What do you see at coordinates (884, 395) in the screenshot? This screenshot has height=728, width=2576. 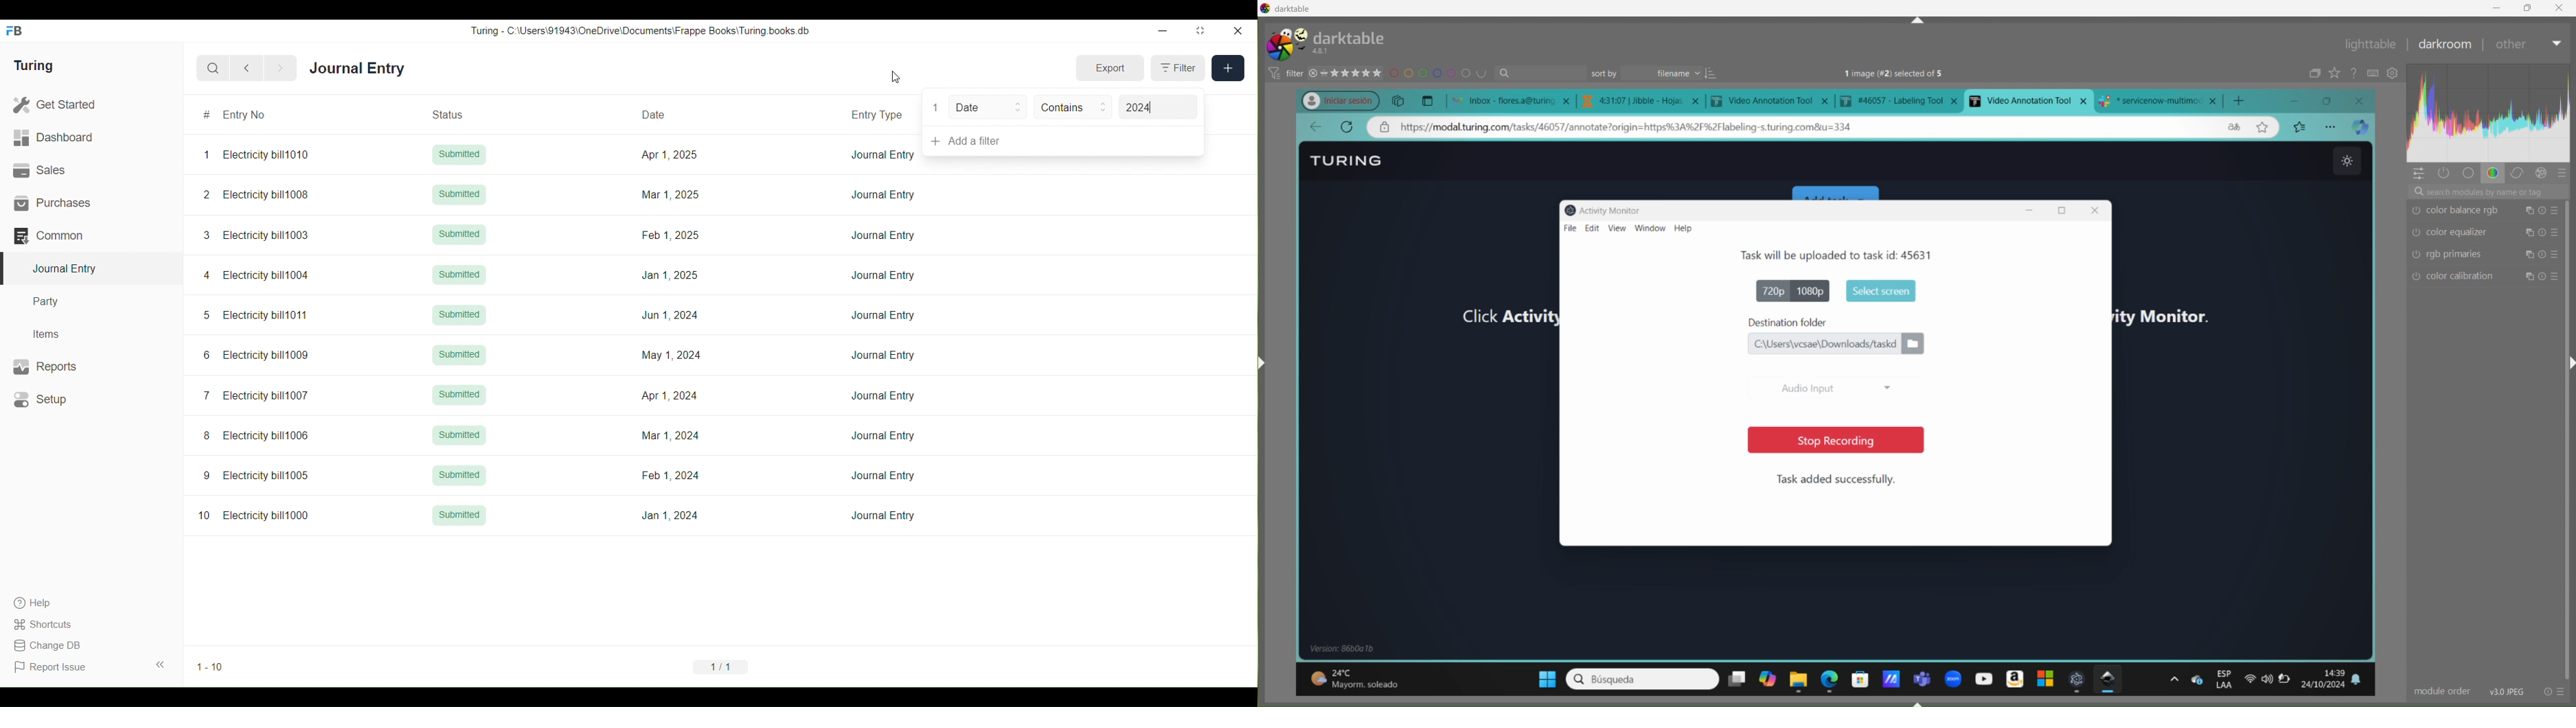 I see `Journal Entry` at bounding box center [884, 395].